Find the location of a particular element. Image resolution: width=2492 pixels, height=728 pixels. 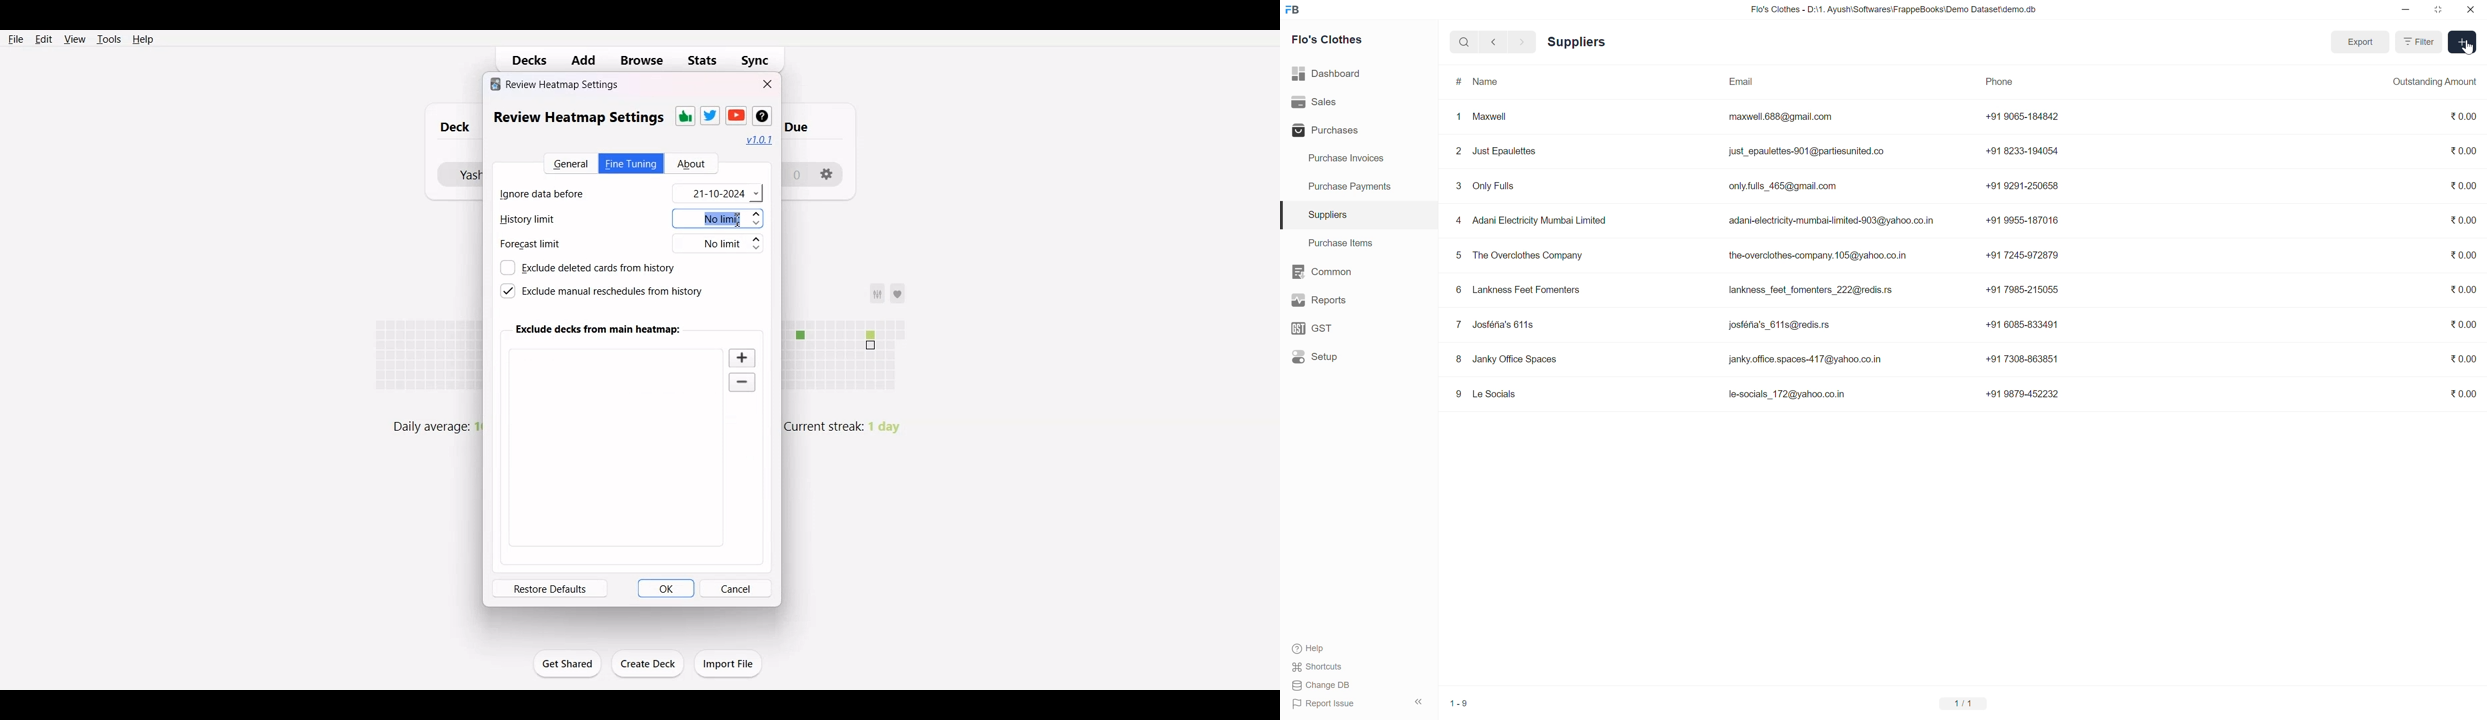

Help is located at coordinates (1318, 649).